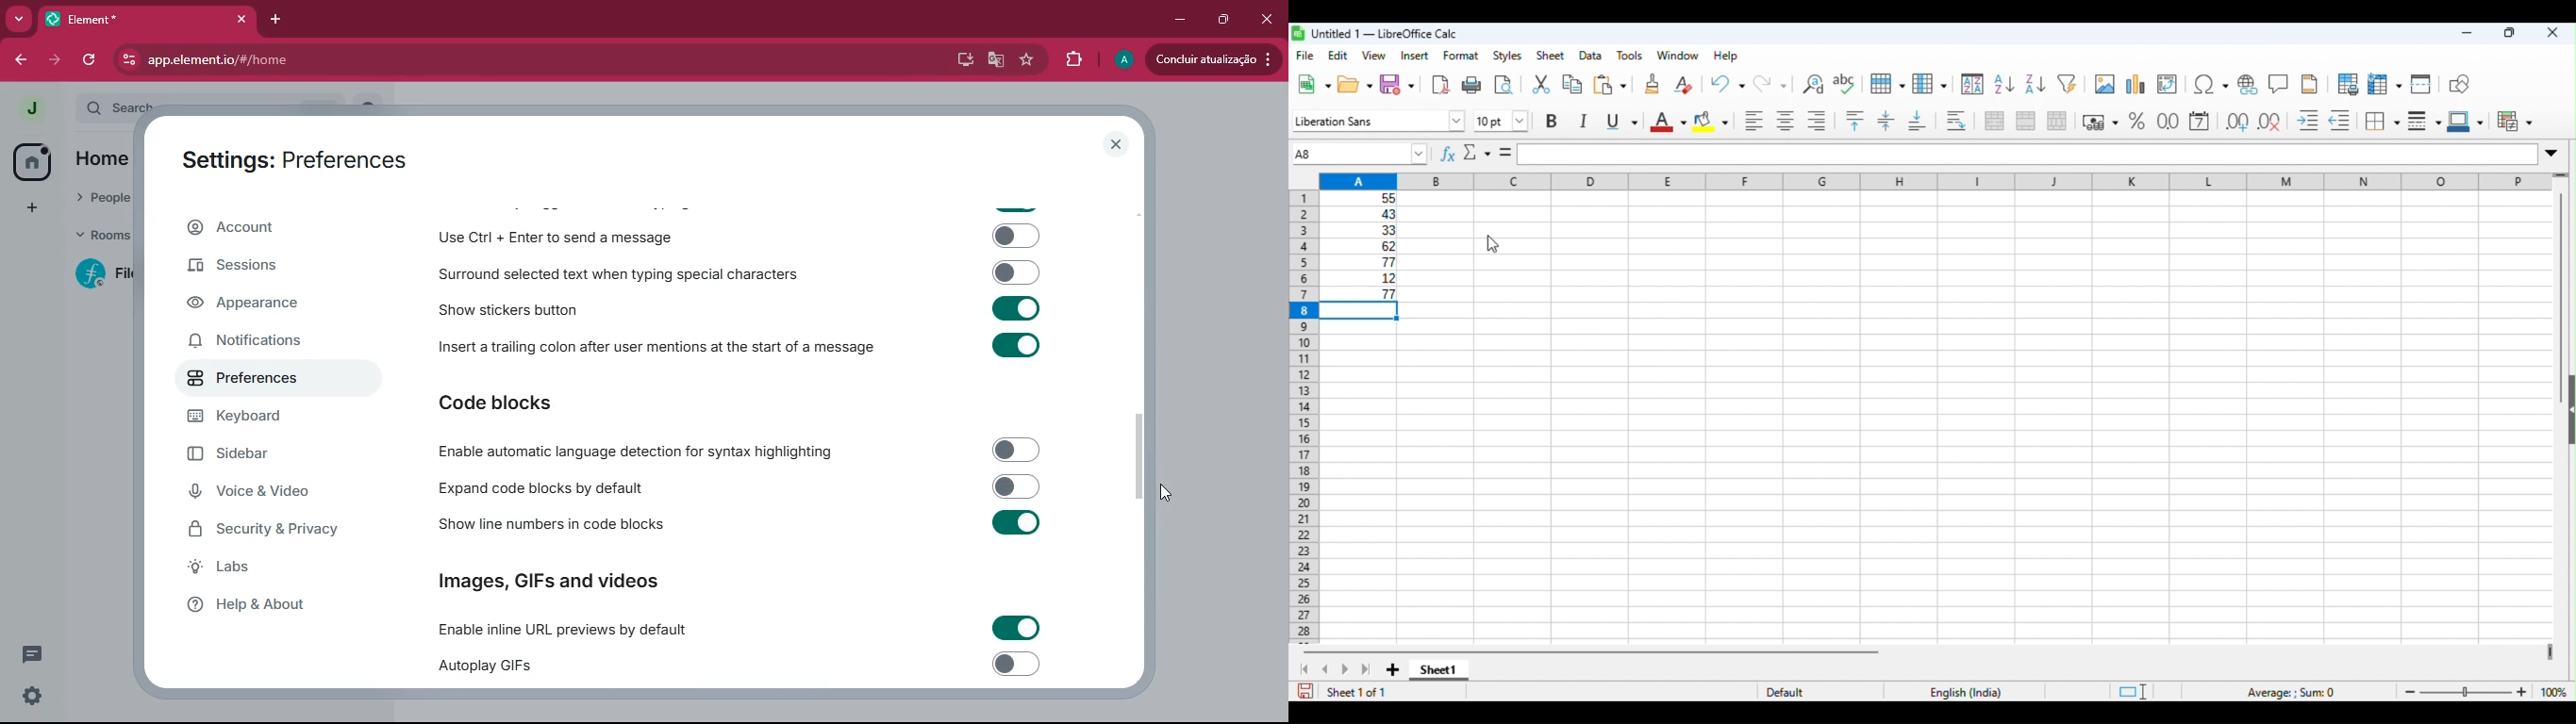 Image resolution: width=2576 pixels, height=728 pixels. Describe the element at coordinates (1964, 691) in the screenshot. I see `language` at that location.